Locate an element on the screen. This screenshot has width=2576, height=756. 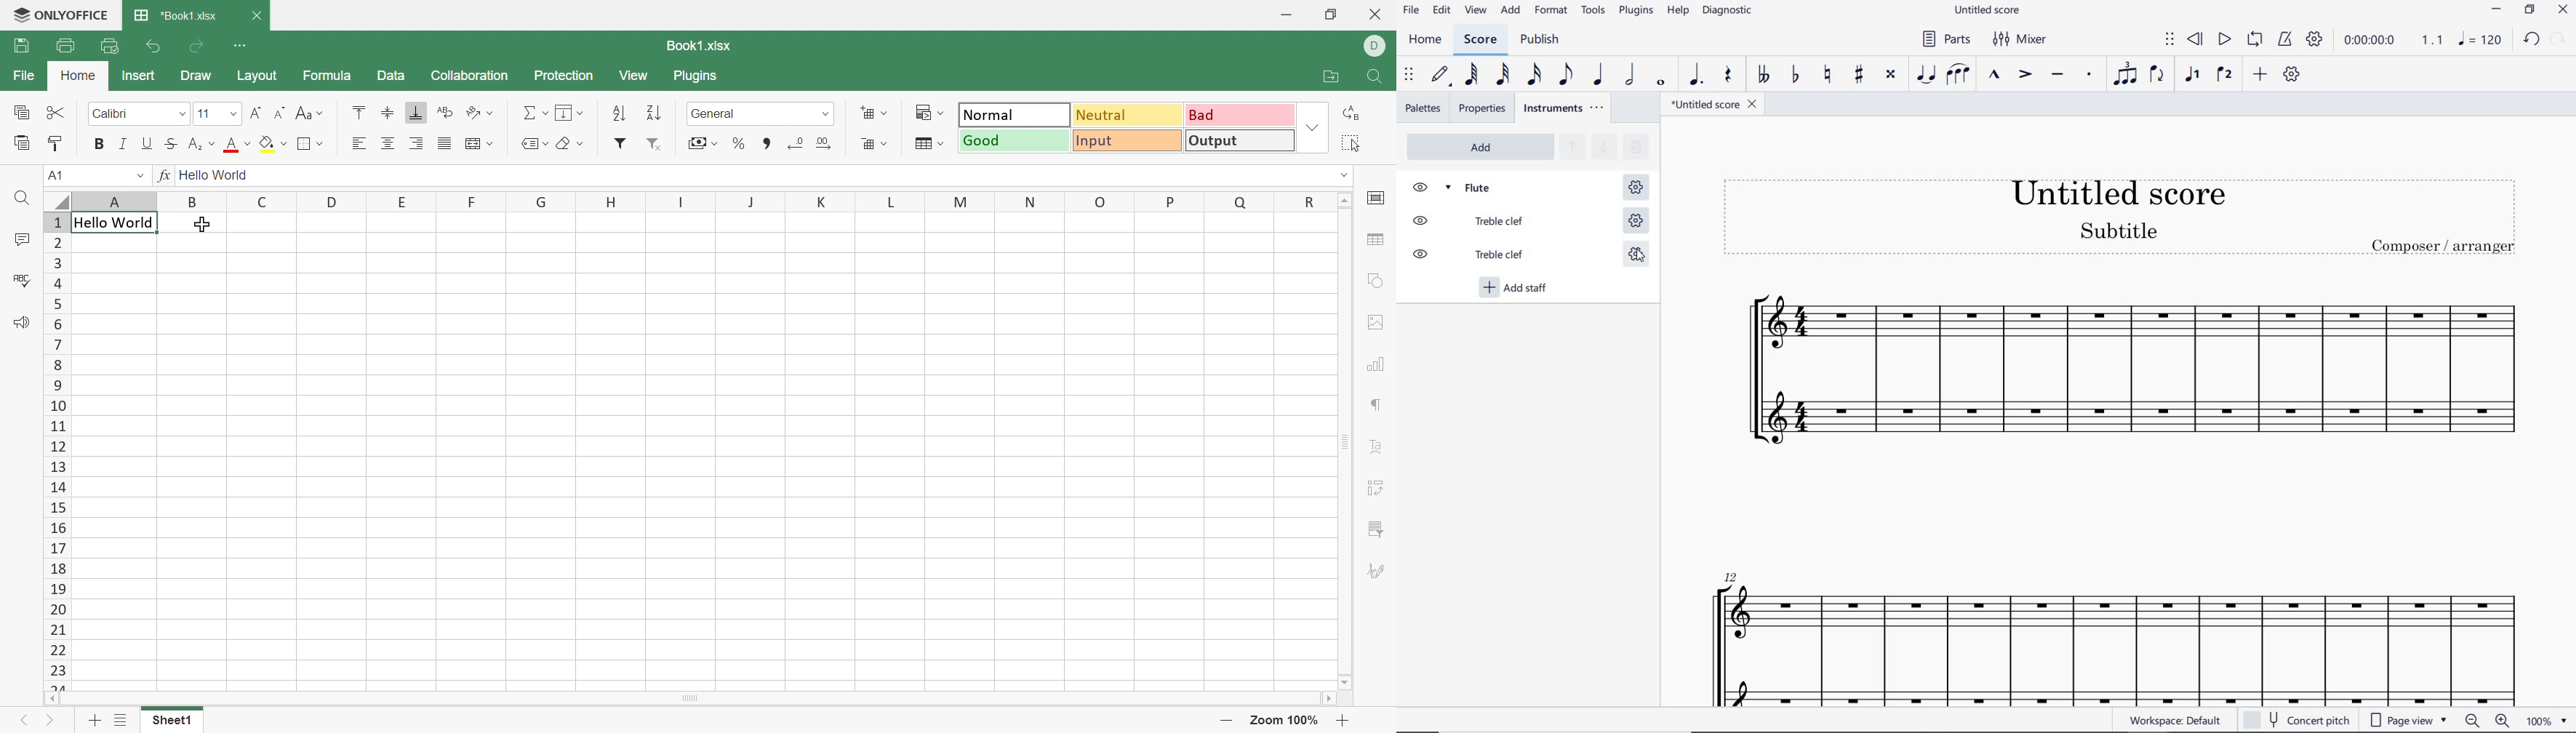
PLAY is located at coordinates (2224, 40).